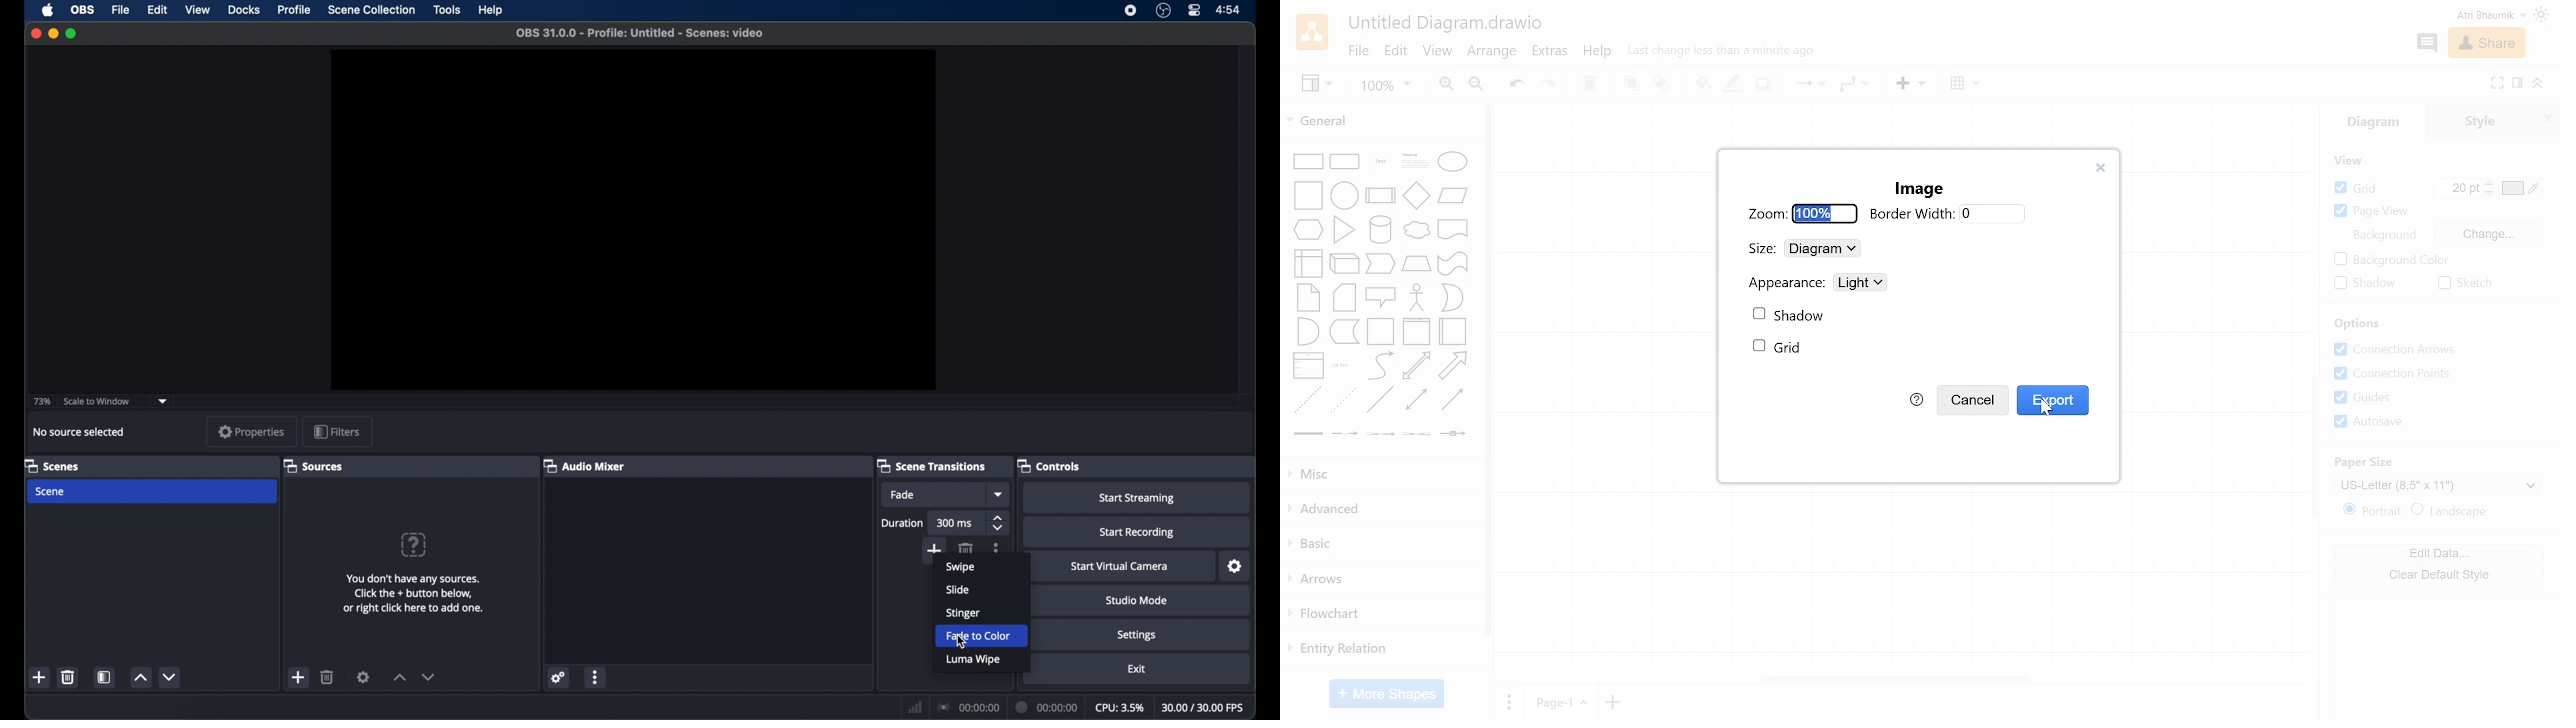 The width and height of the screenshot is (2576, 728). I want to click on cursor, so click(958, 642).